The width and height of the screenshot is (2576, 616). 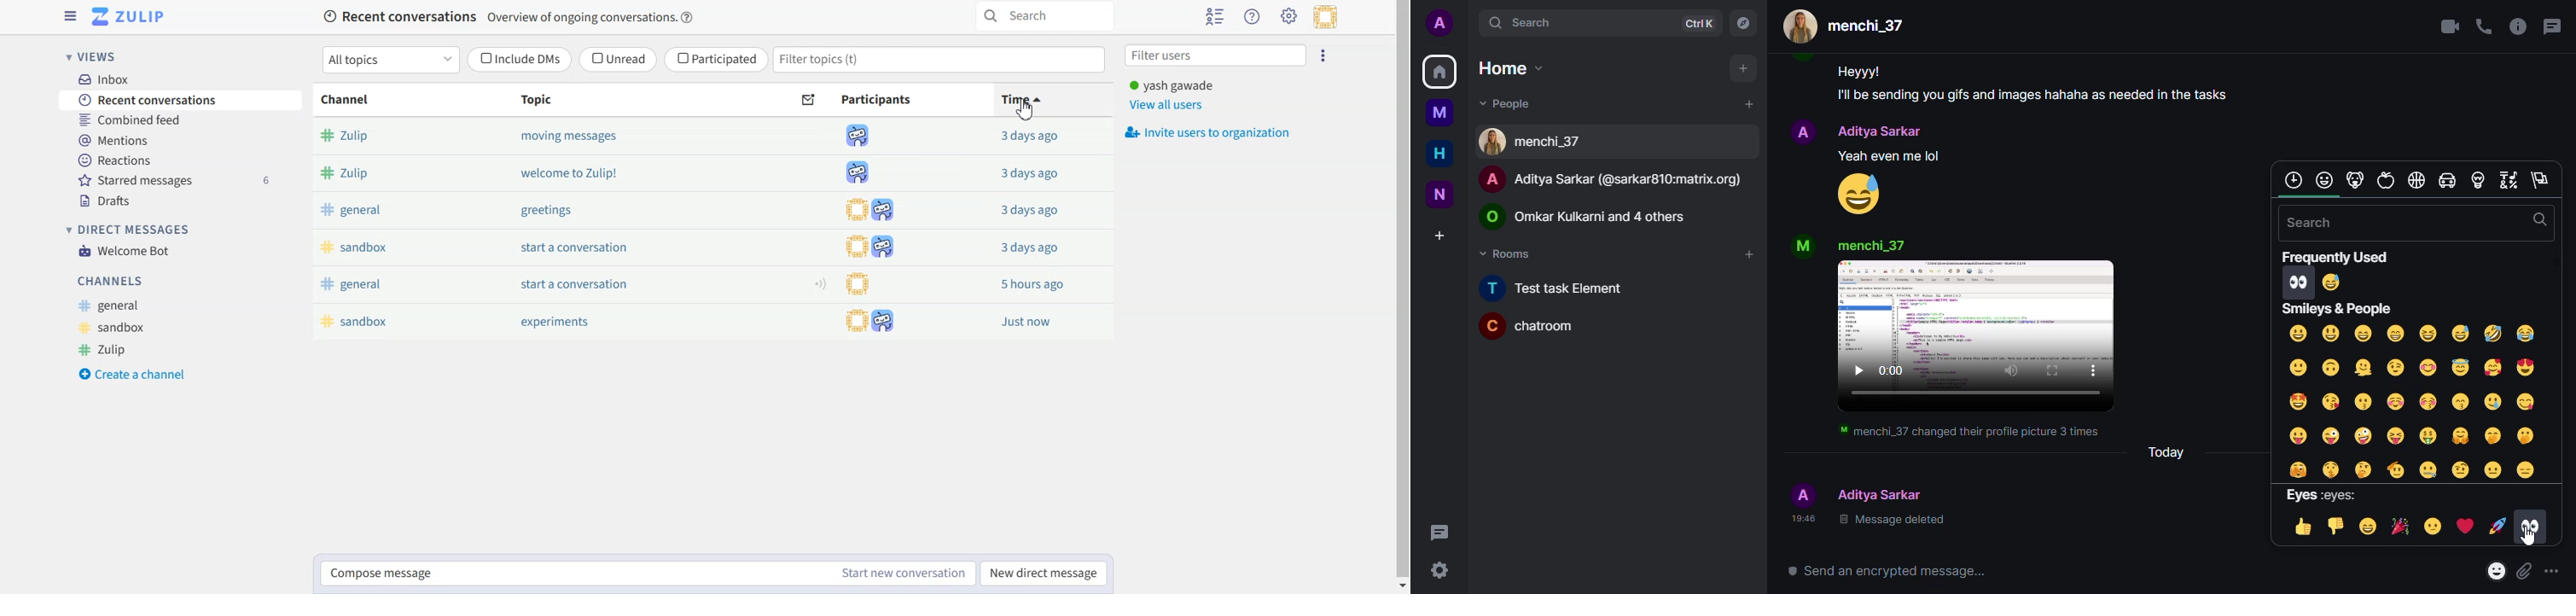 What do you see at coordinates (520, 60) in the screenshot?
I see `Include DMs` at bounding box center [520, 60].